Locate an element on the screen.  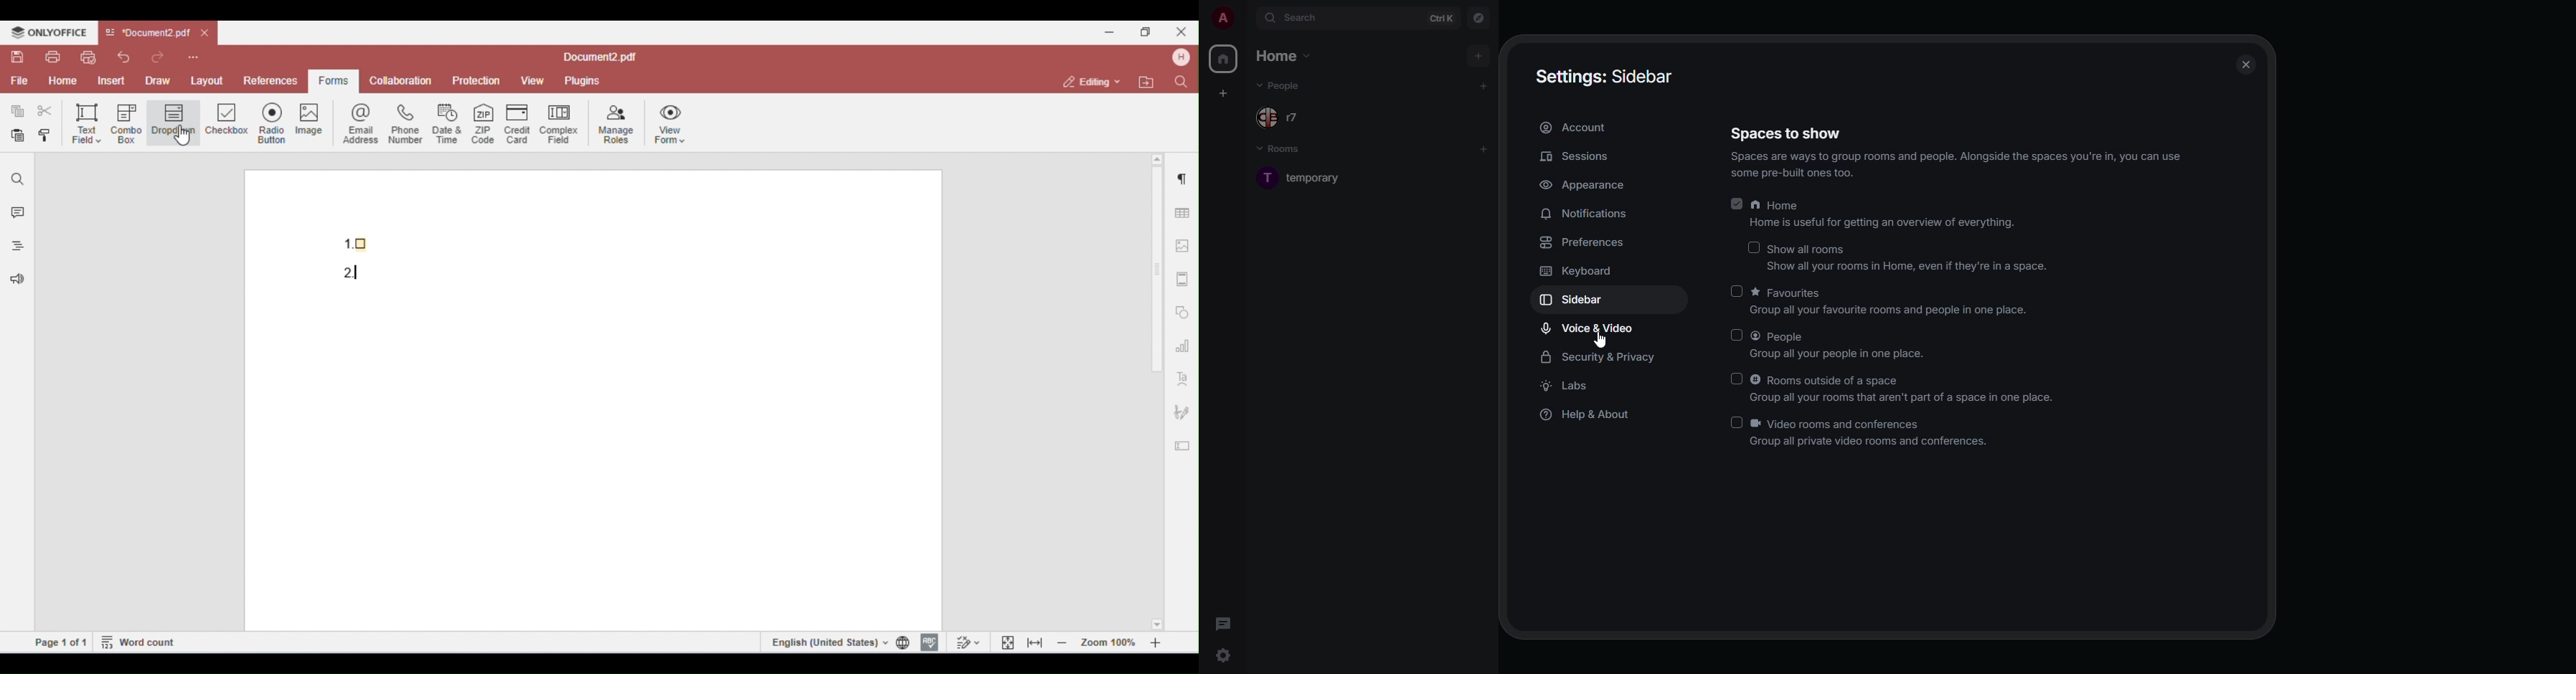
click to enable is located at coordinates (1731, 290).